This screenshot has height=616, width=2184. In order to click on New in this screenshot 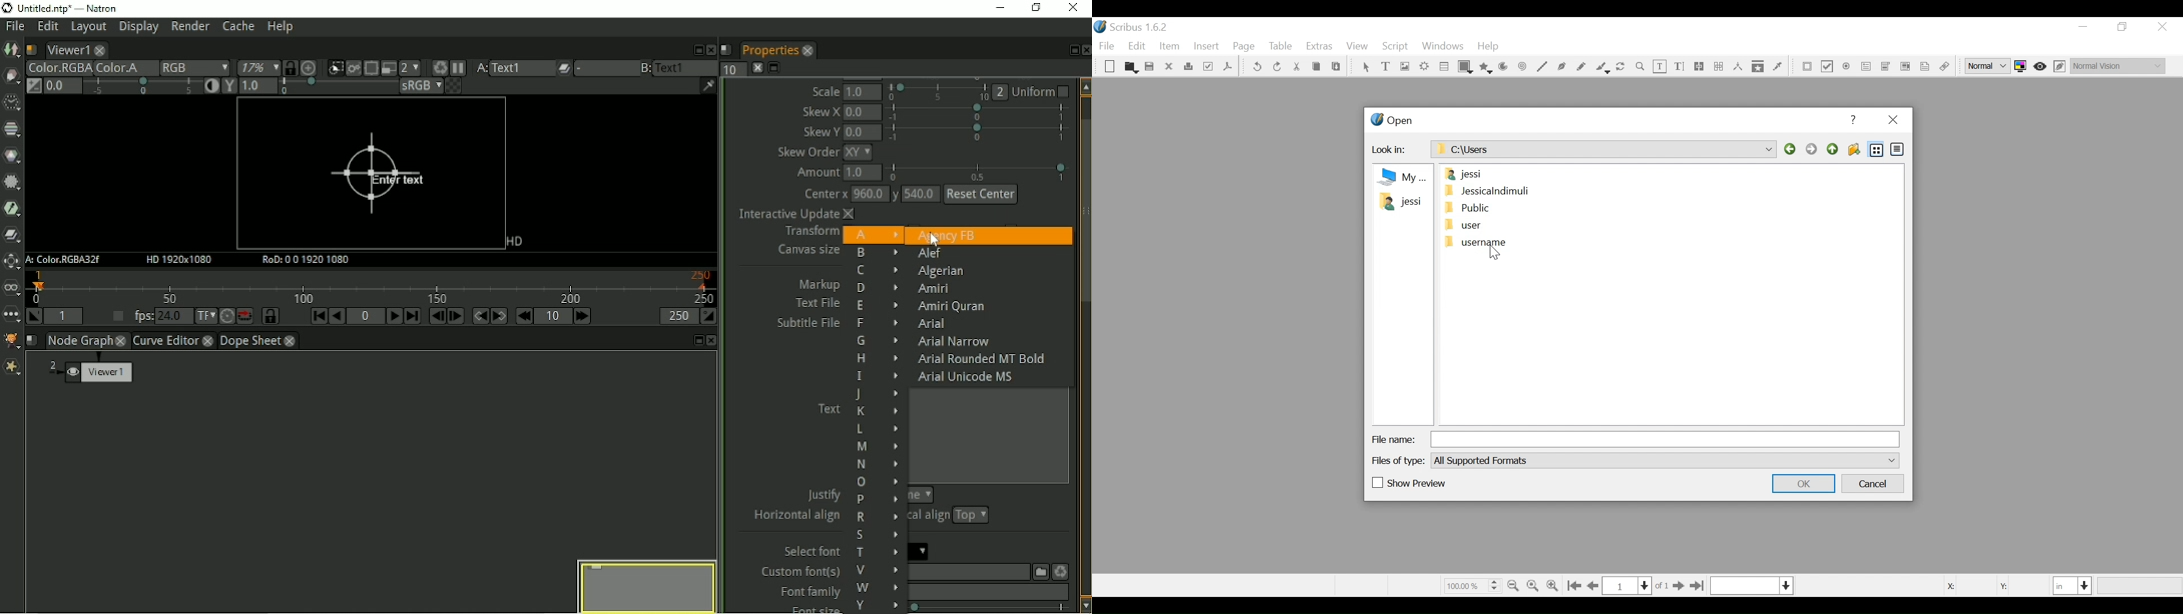, I will do `click(1110, 68)`.